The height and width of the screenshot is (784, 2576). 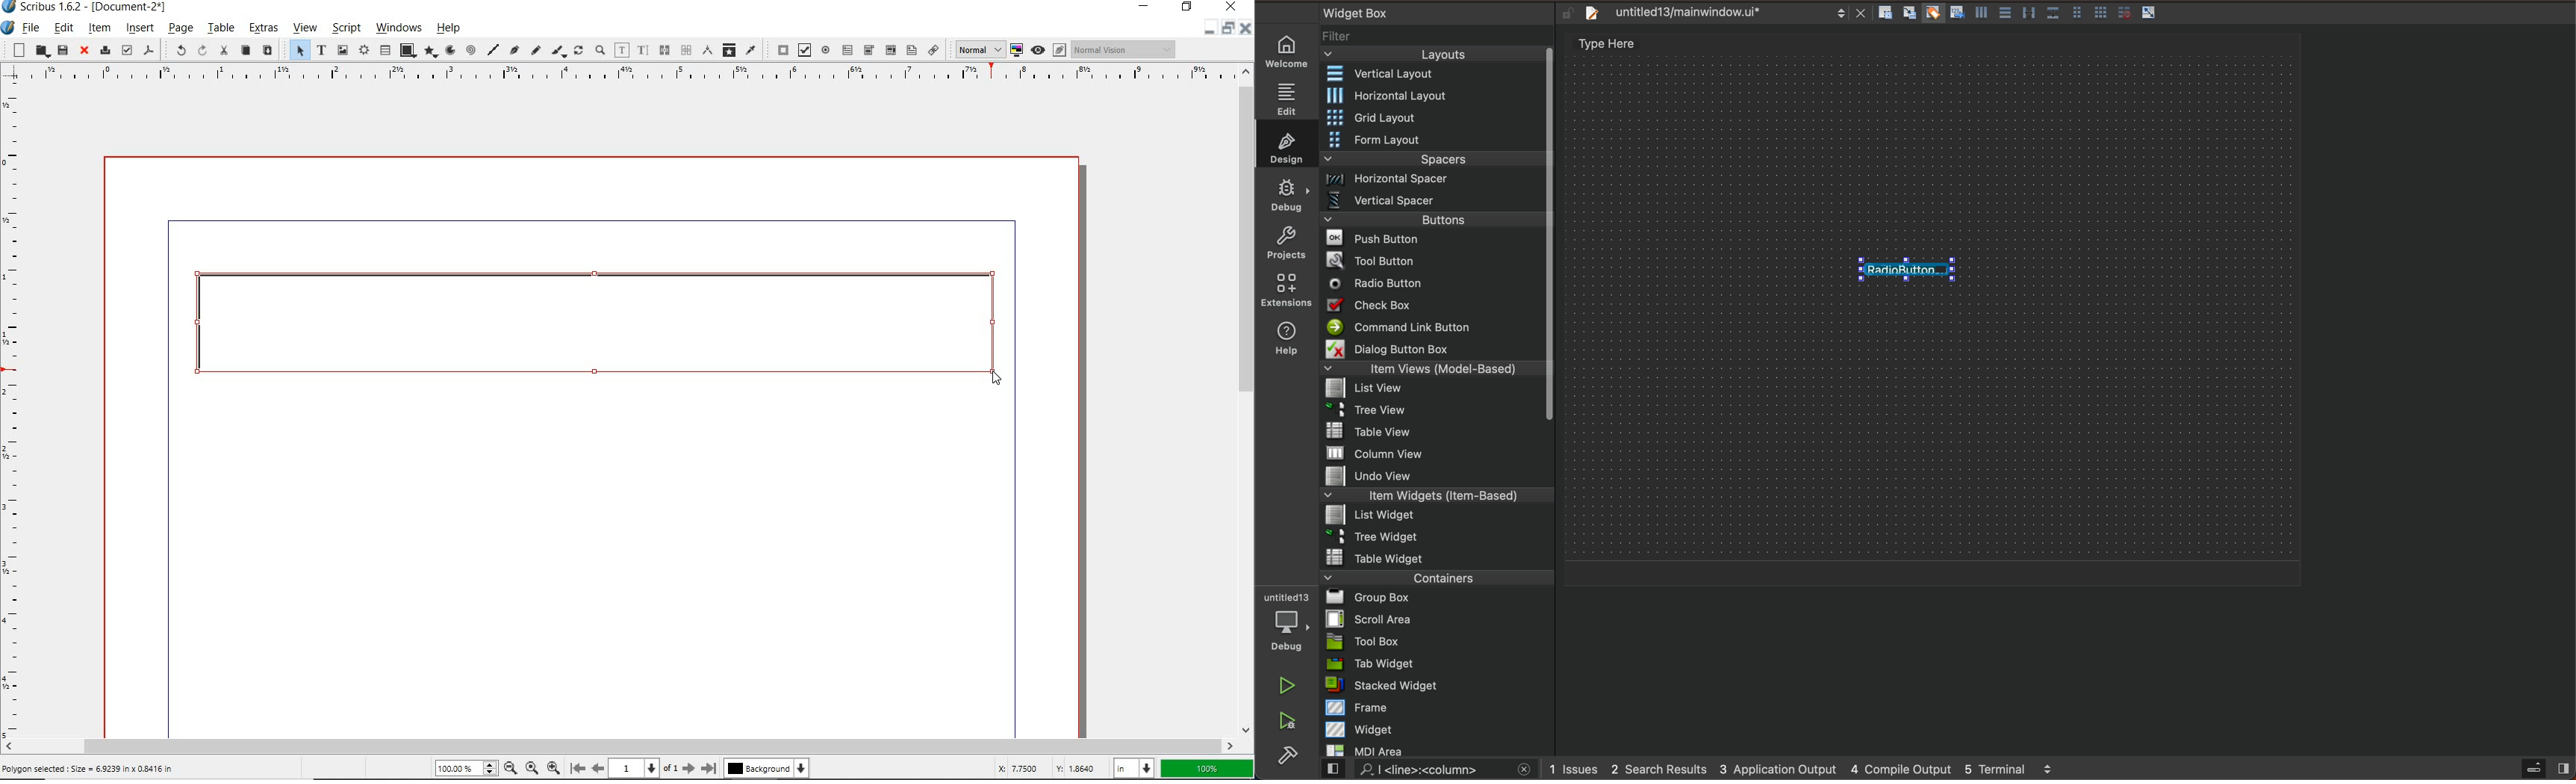 I want to click on redo, so click(x=202, y=50).